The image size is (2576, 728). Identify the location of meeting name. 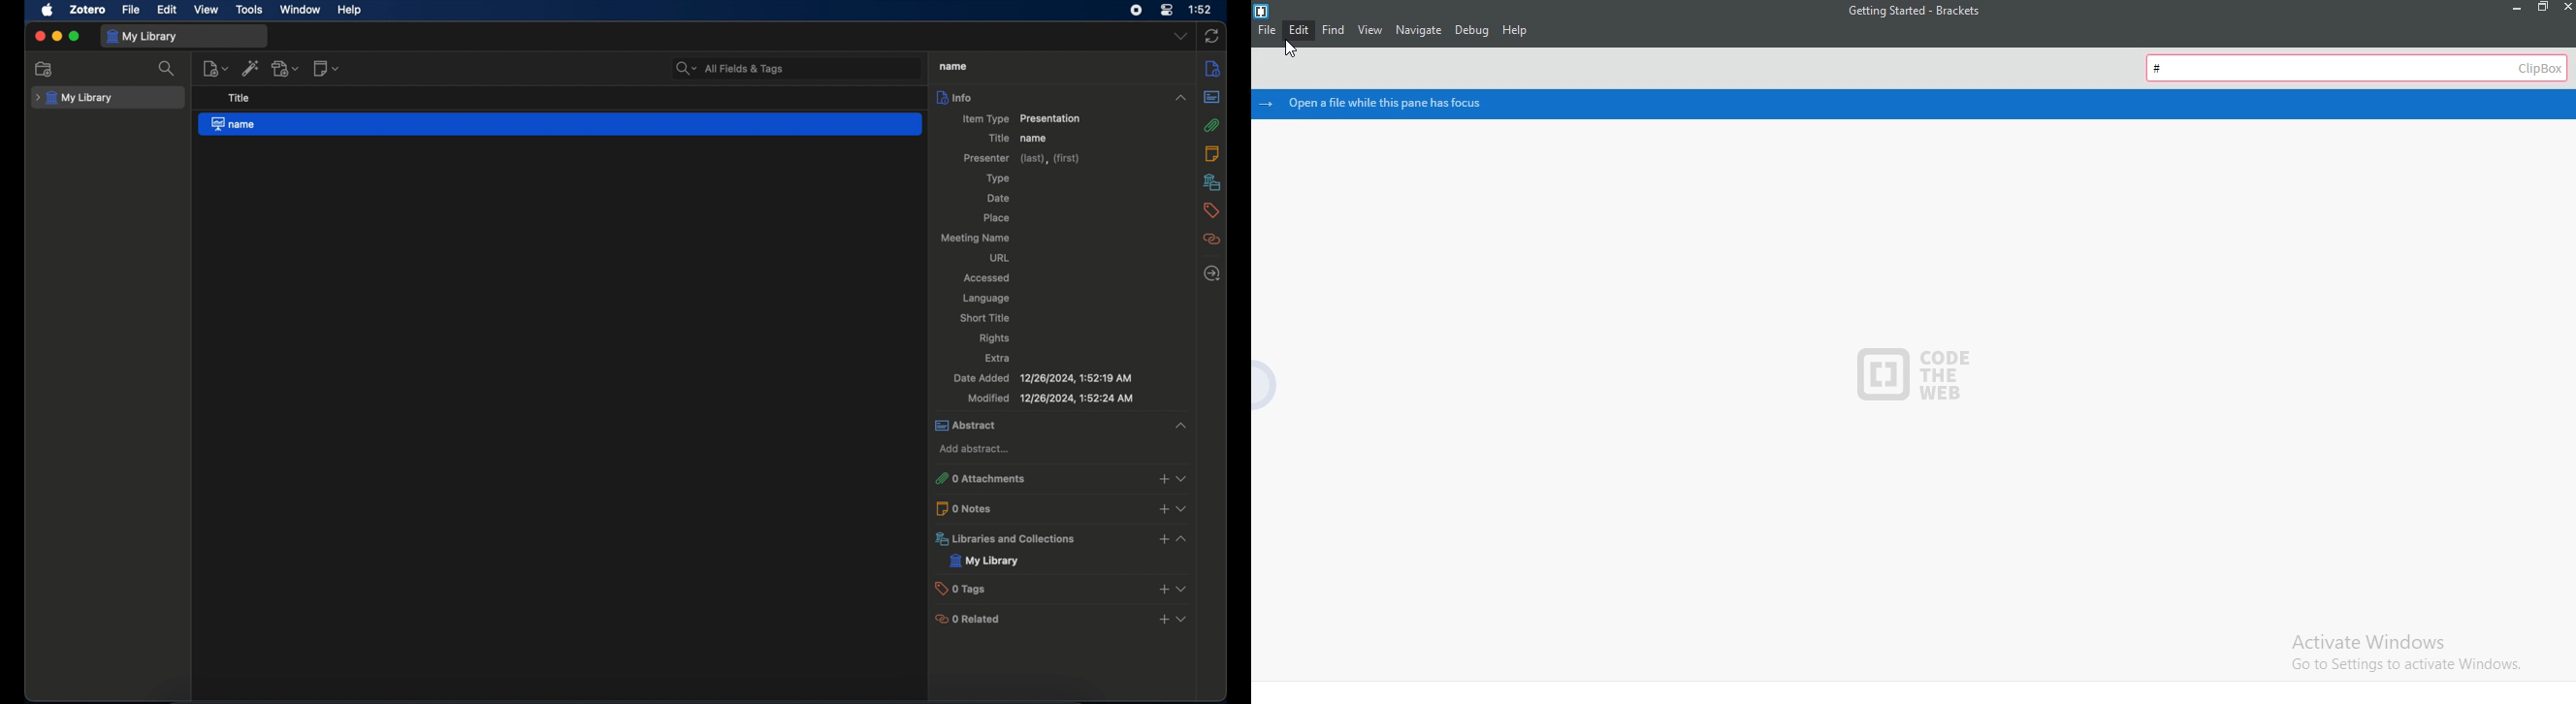
(977, 238).